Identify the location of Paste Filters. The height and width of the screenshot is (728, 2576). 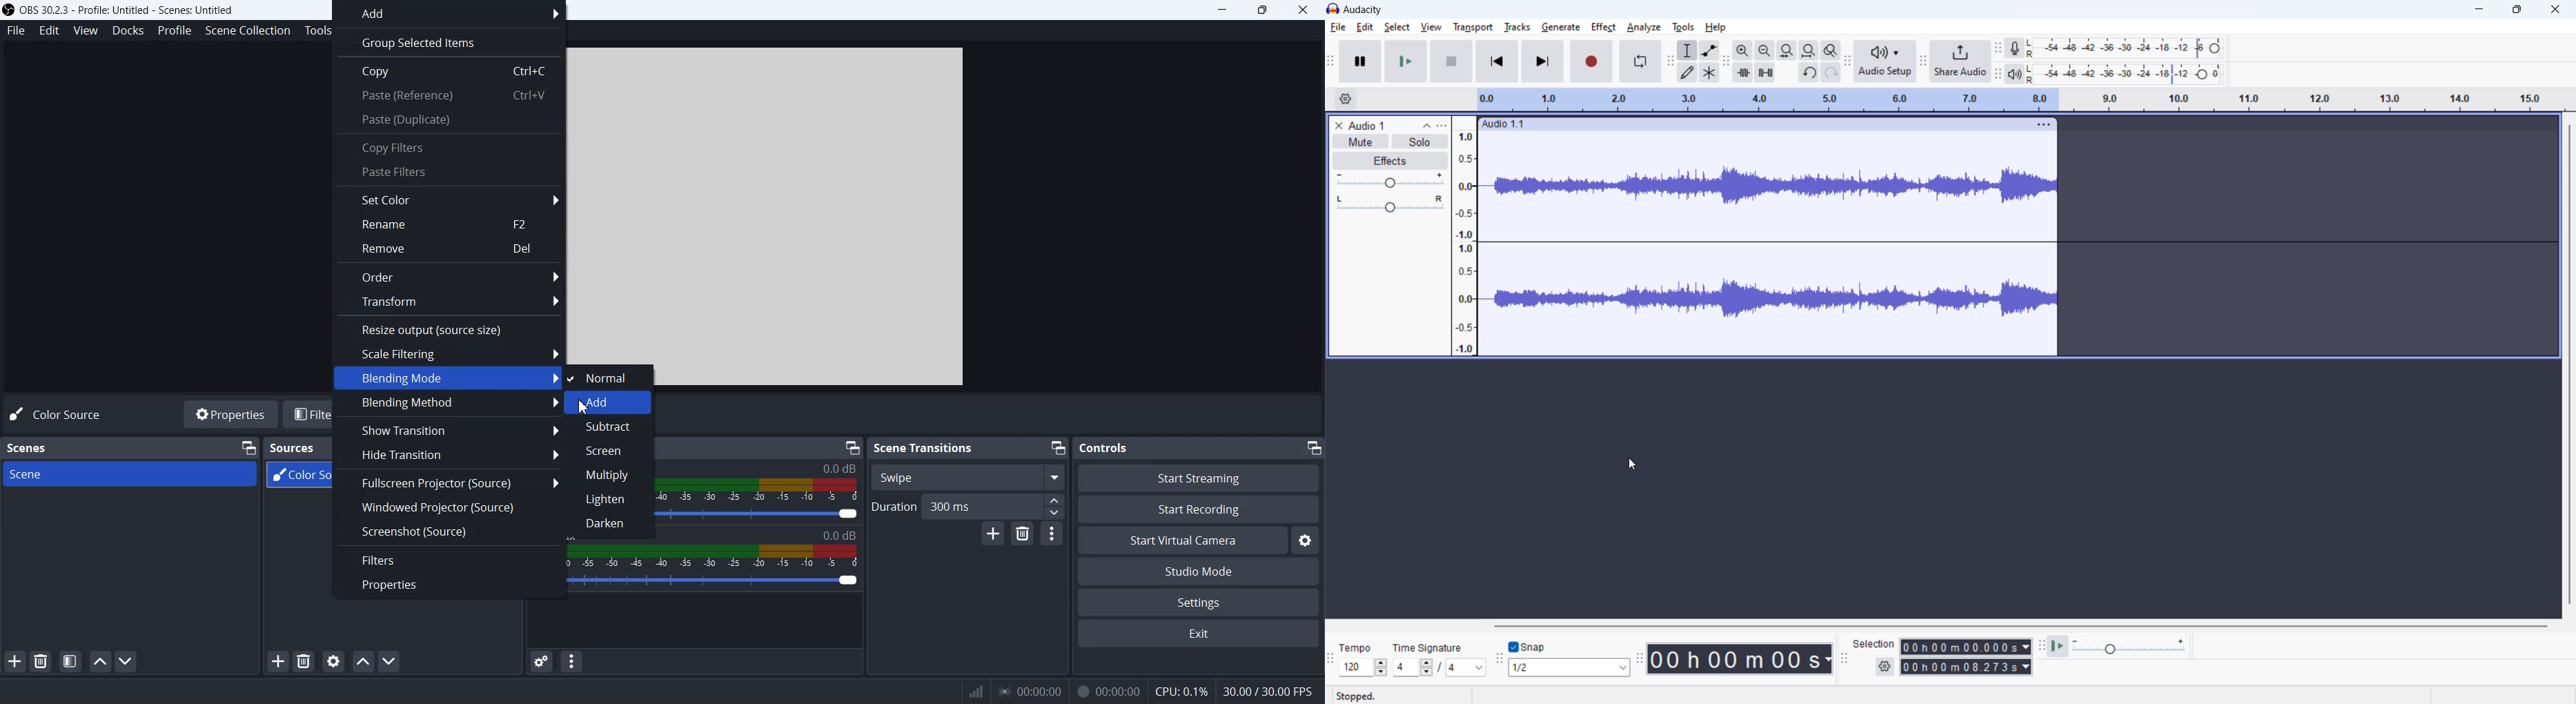
(448, 172).